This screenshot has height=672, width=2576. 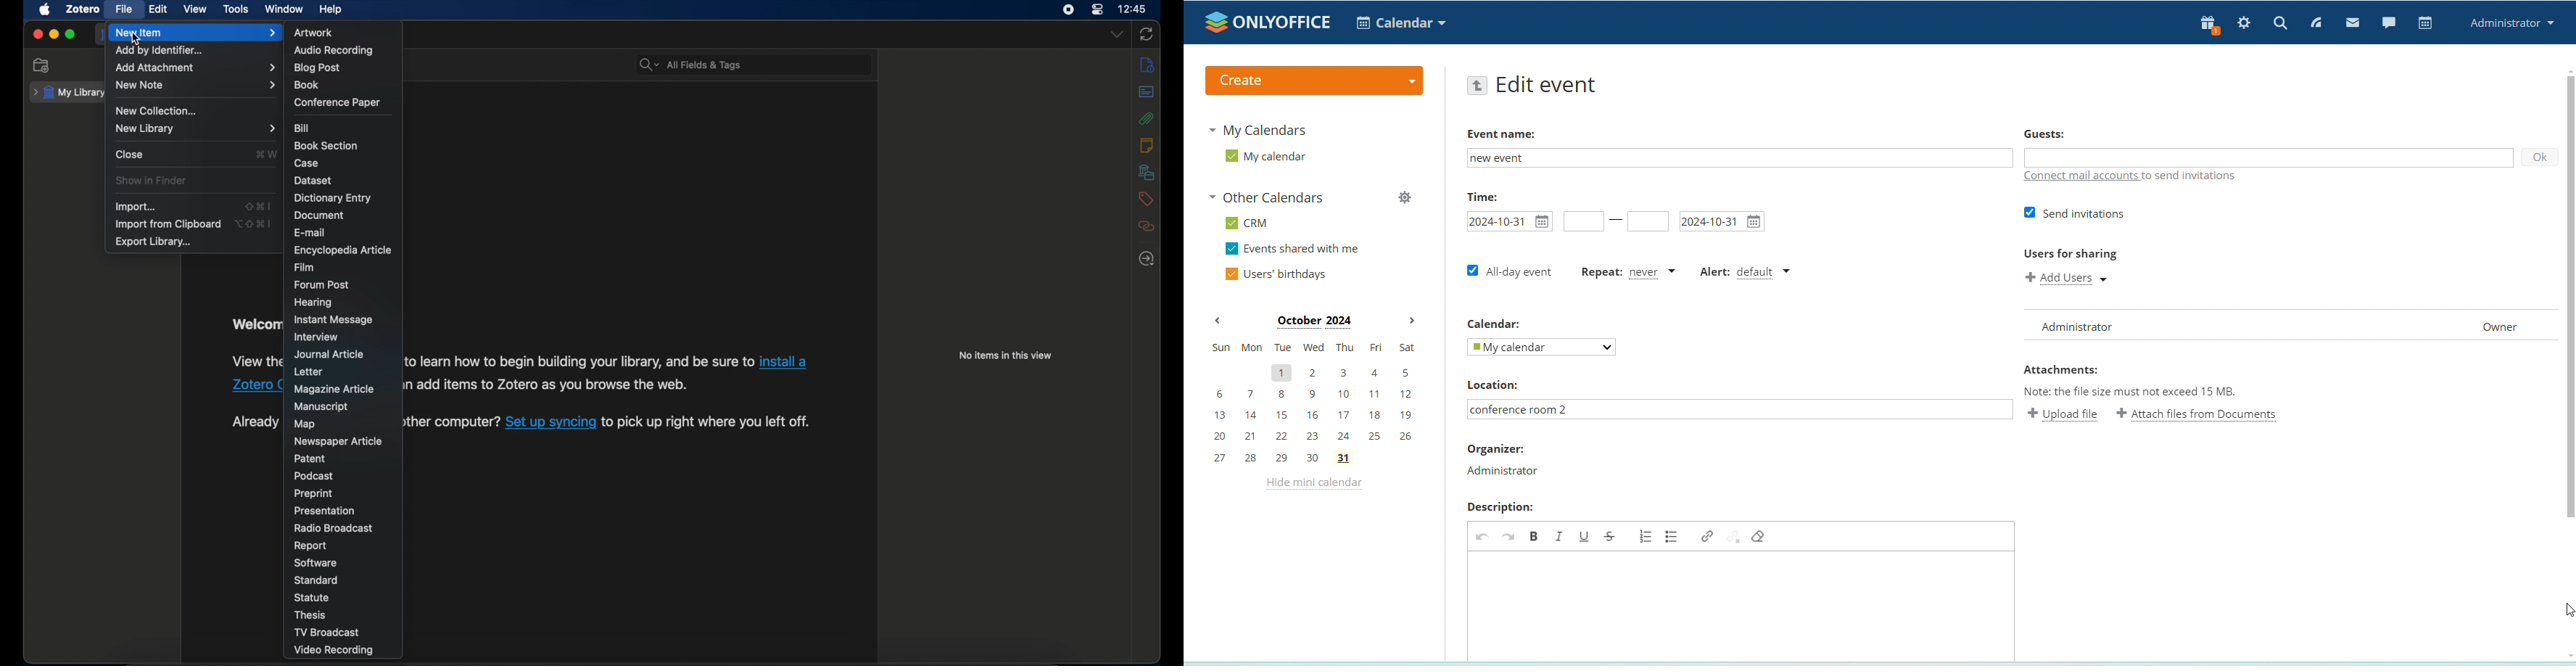 What do you see at coordinates (317, 68) in the screenshot?
I see `blog post` at bounding box center [317, 68].